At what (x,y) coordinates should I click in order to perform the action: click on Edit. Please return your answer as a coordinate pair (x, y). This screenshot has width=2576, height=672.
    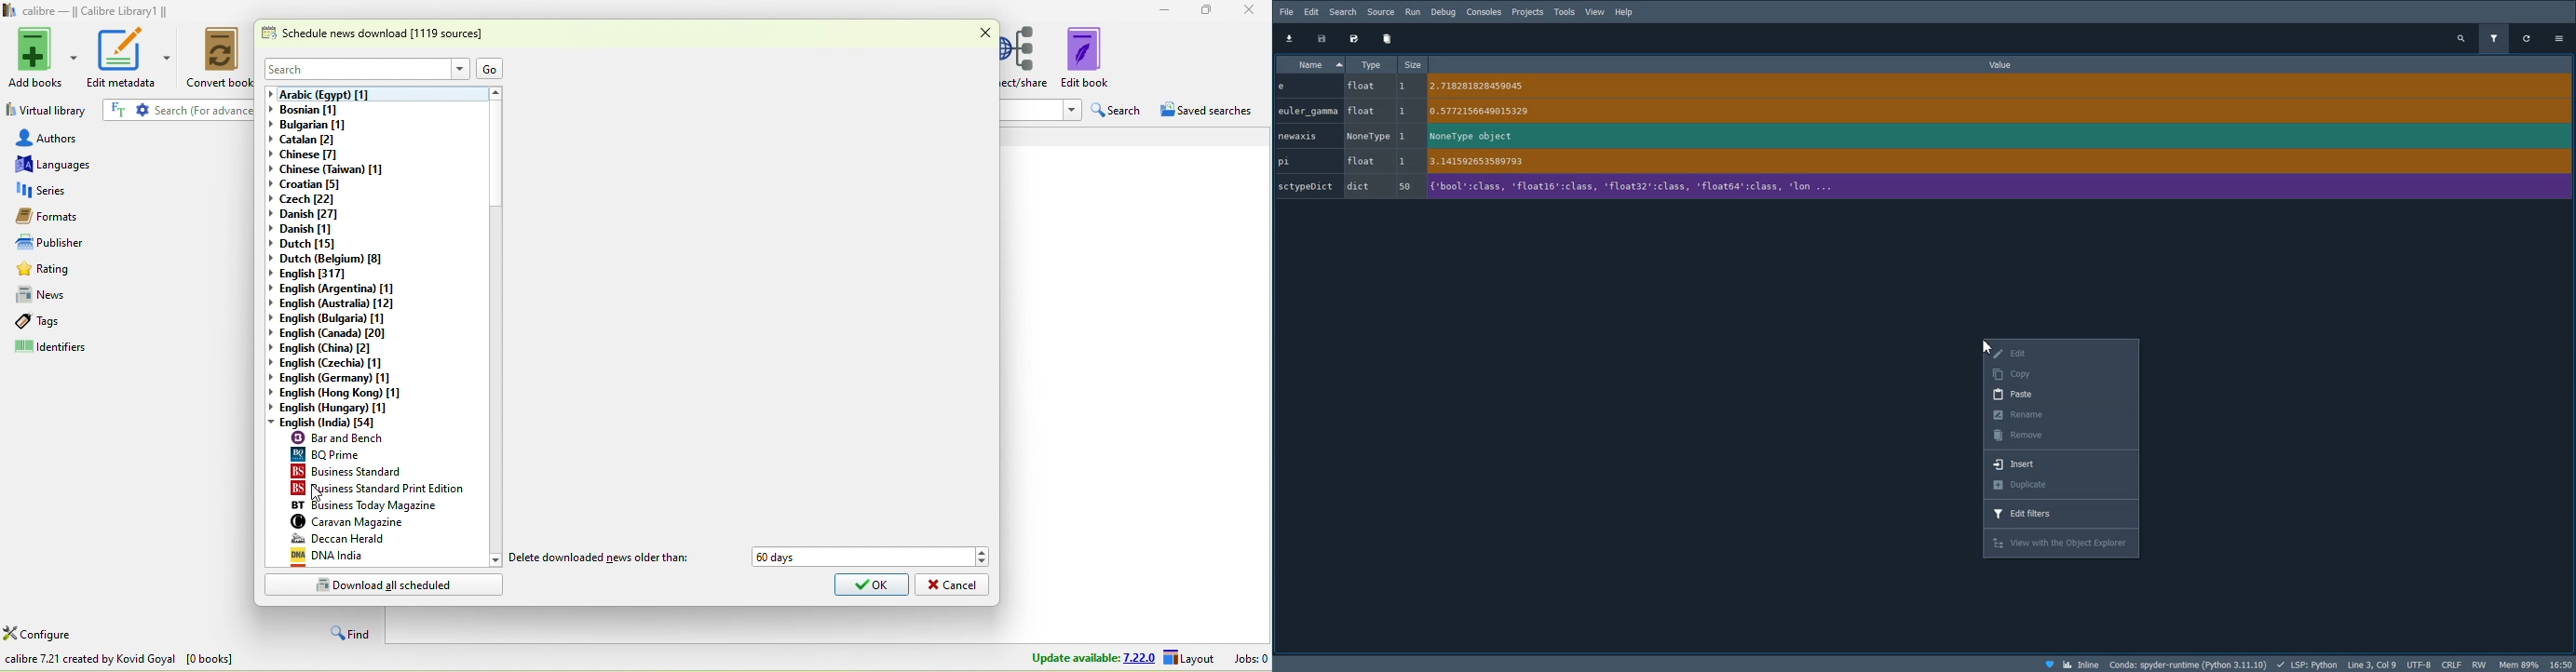
    Looking at the image, I should click on (2063, 351).